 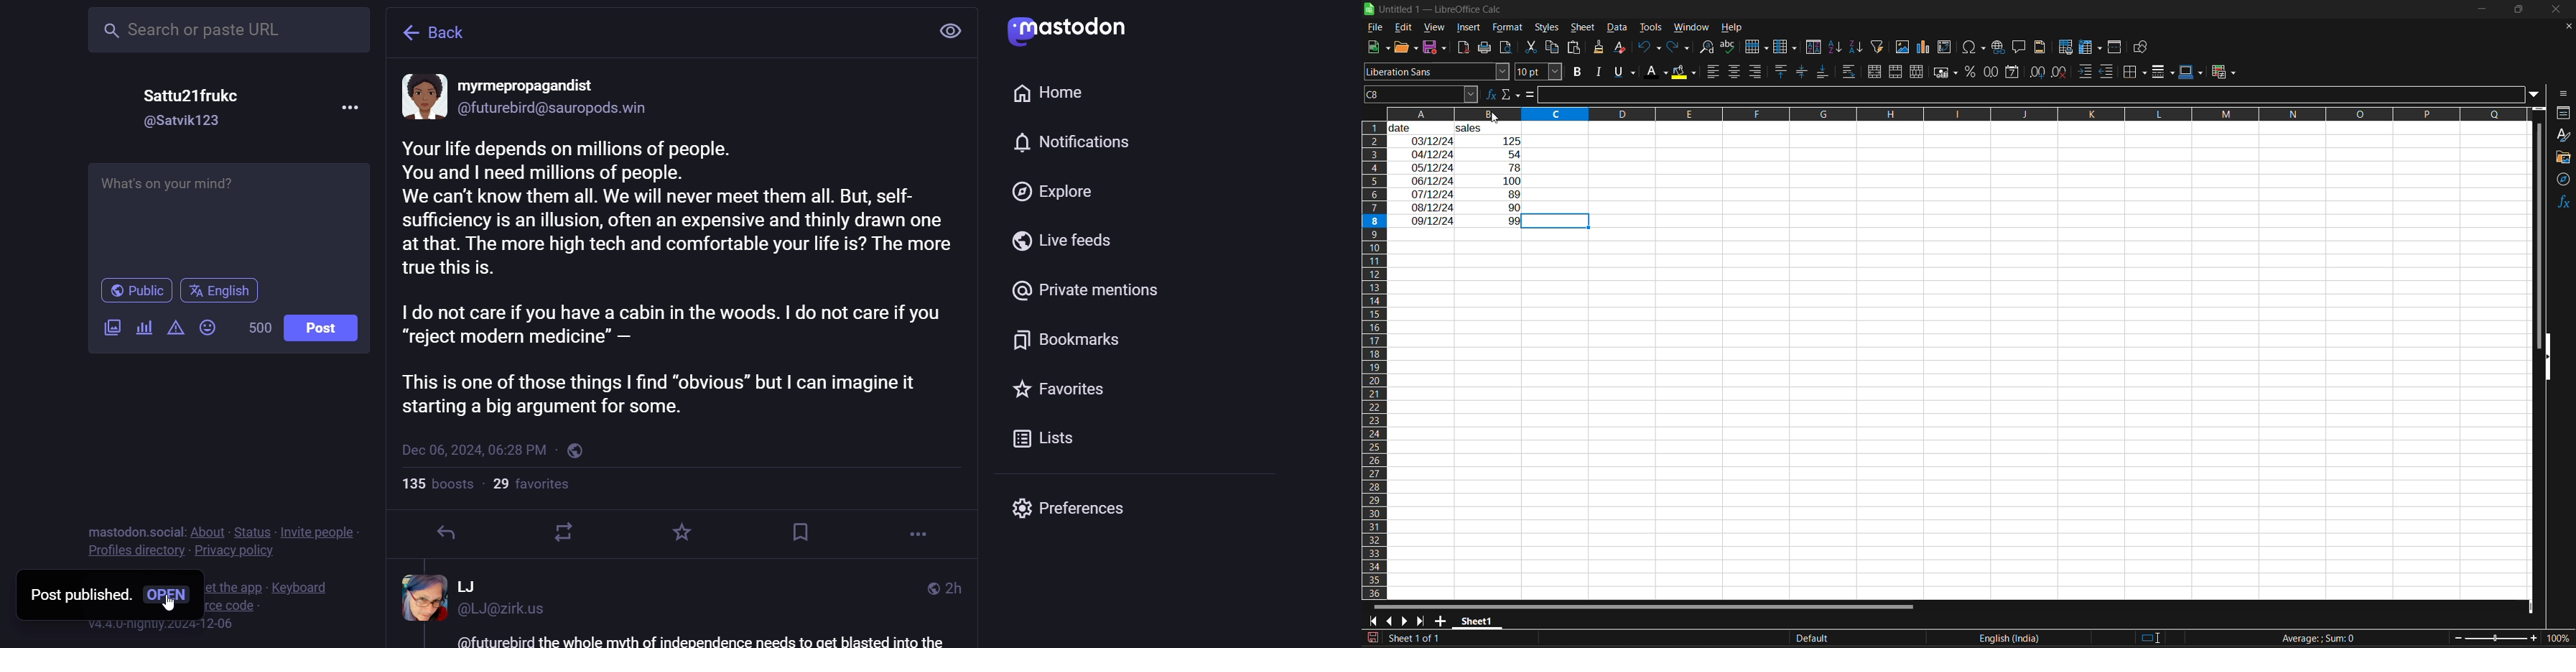 I want to click on redo, so click(x=1680, y=47).